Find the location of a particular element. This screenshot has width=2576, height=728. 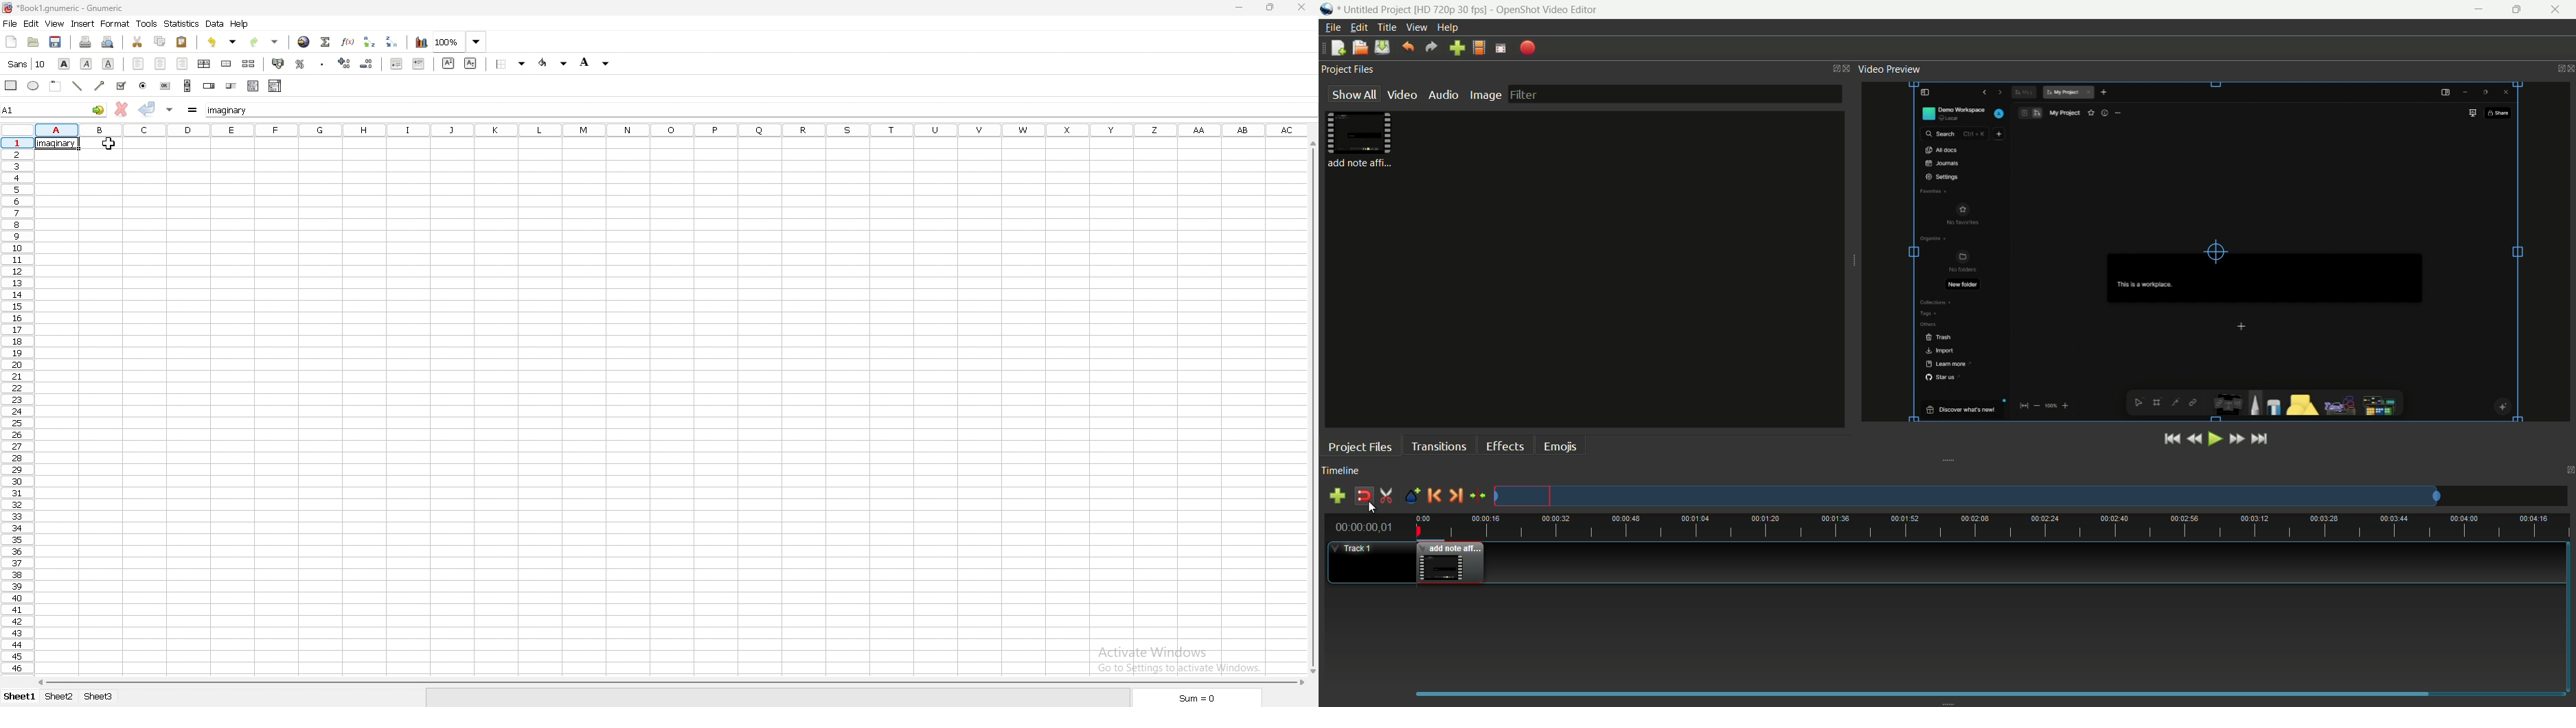

export file is located at coordinates (1526, 50).